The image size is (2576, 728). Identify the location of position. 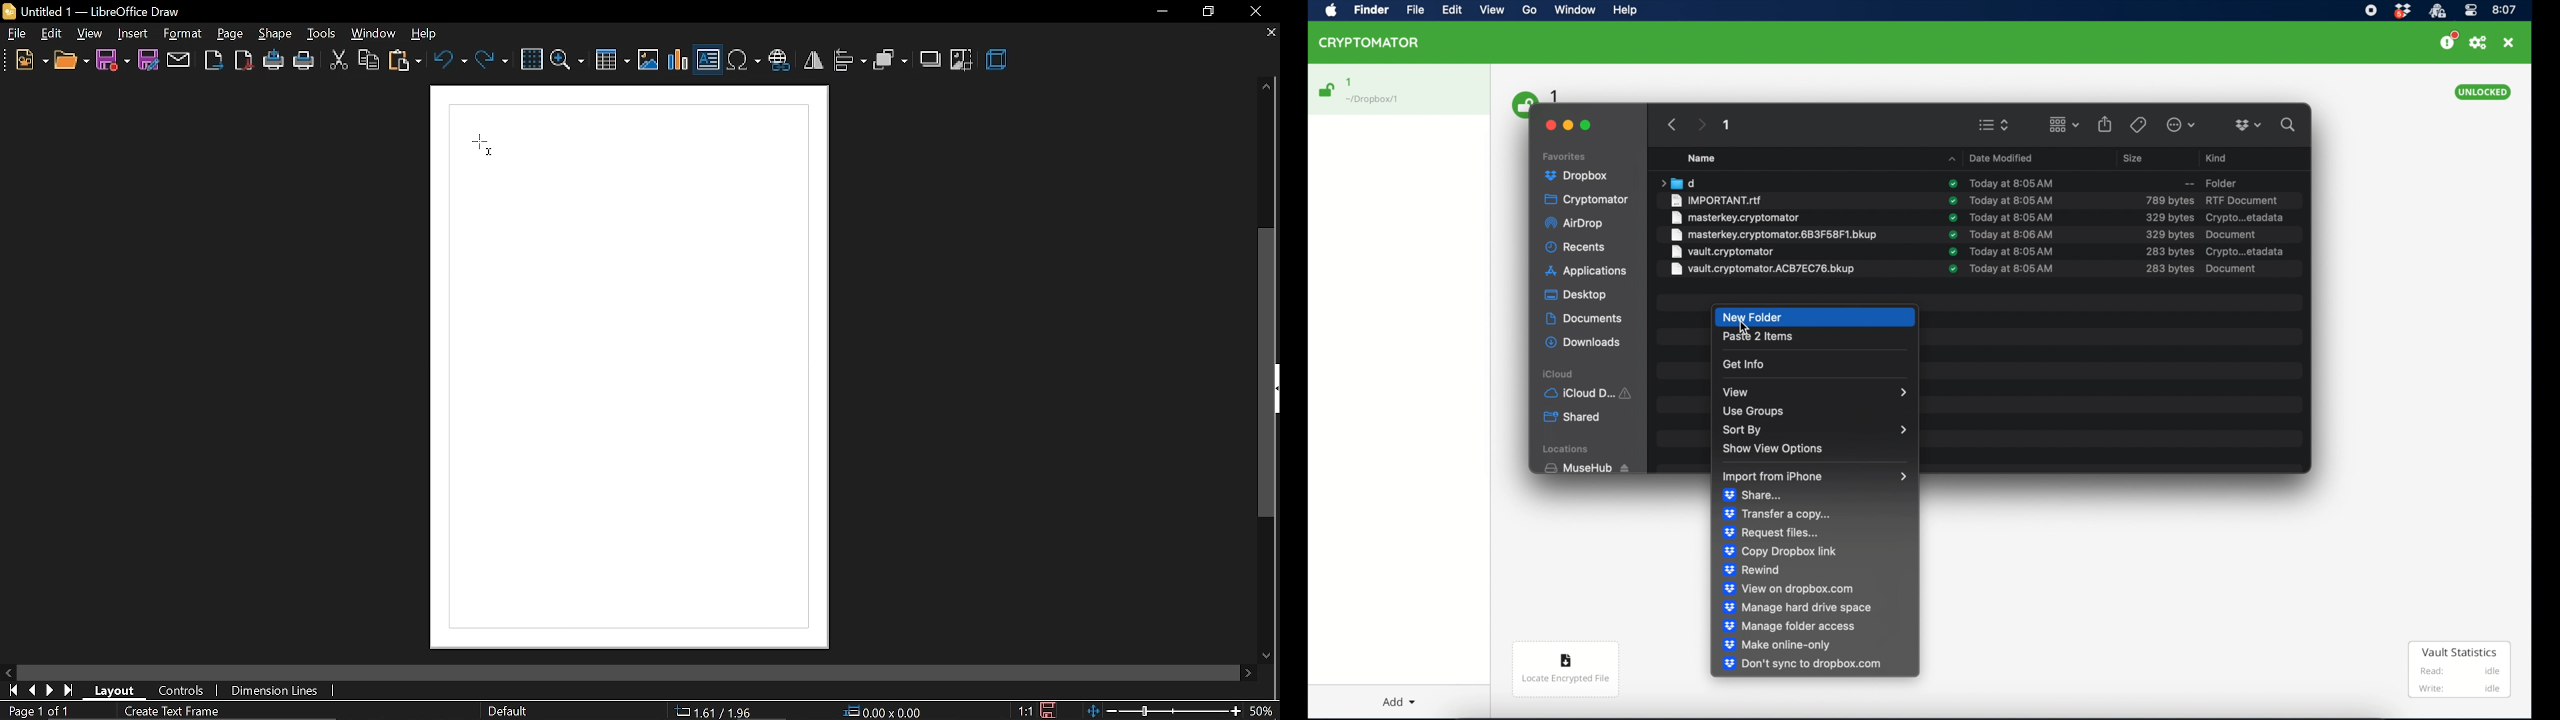
(885, 712).